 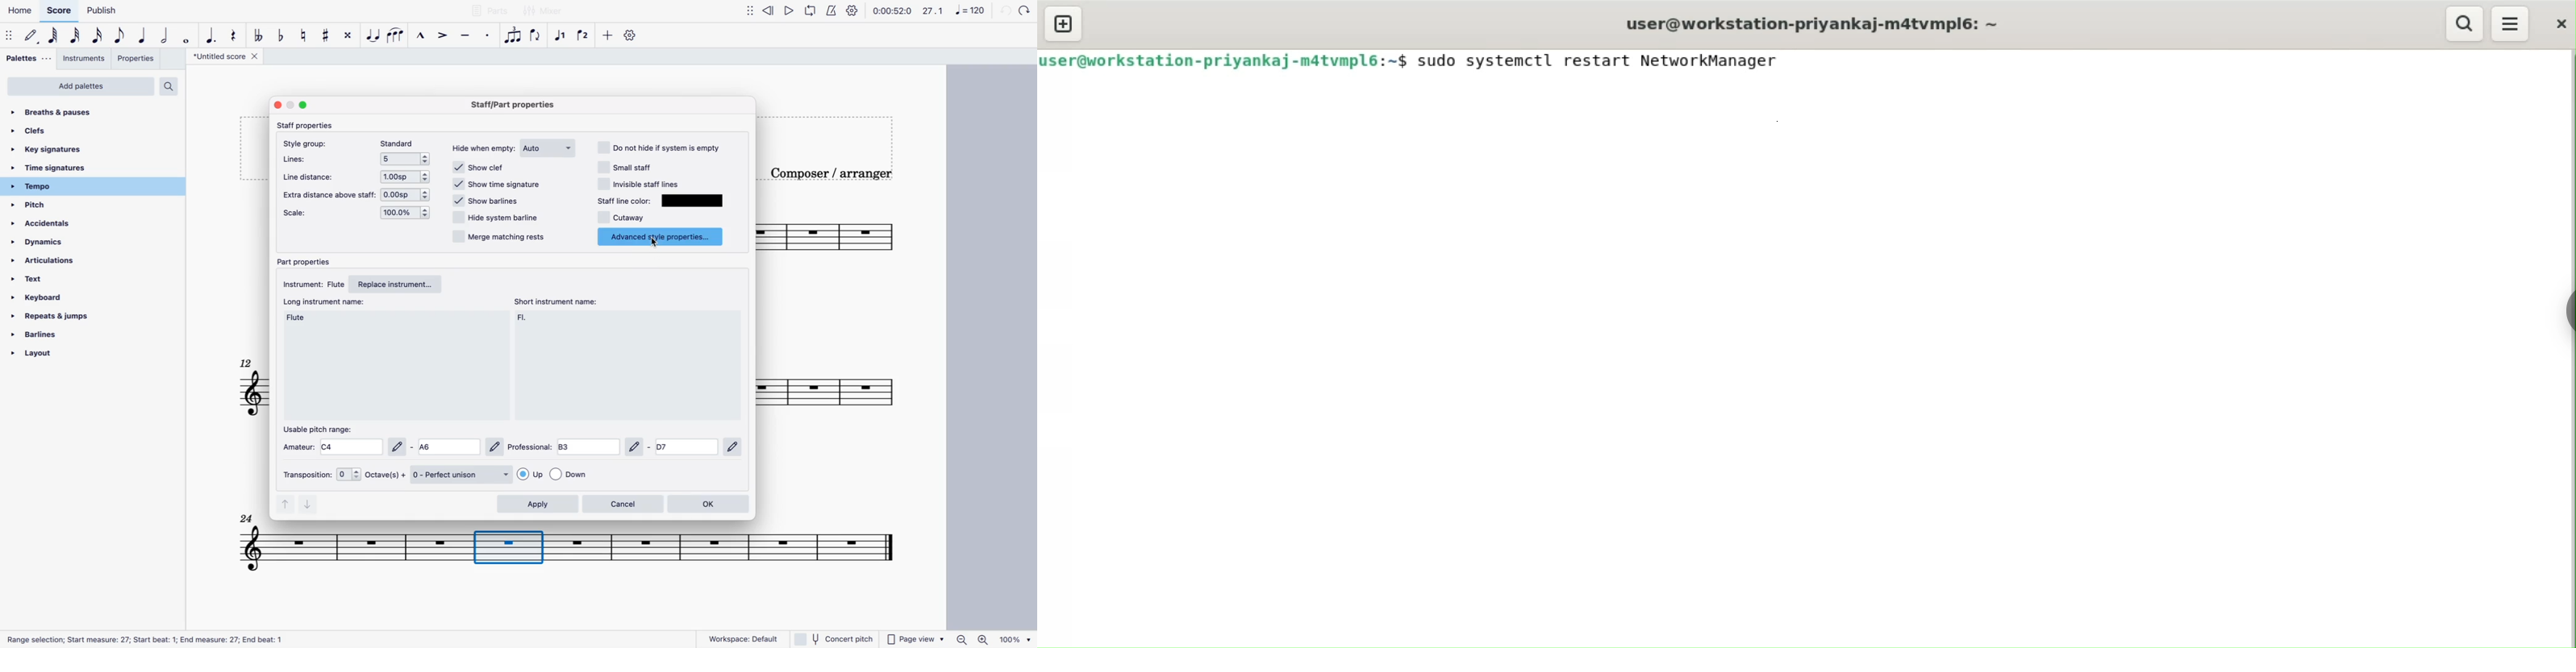 What do you see at coordinates (632, 36) in the screenshot?
I see `settings` at bounding box center [632, 36].